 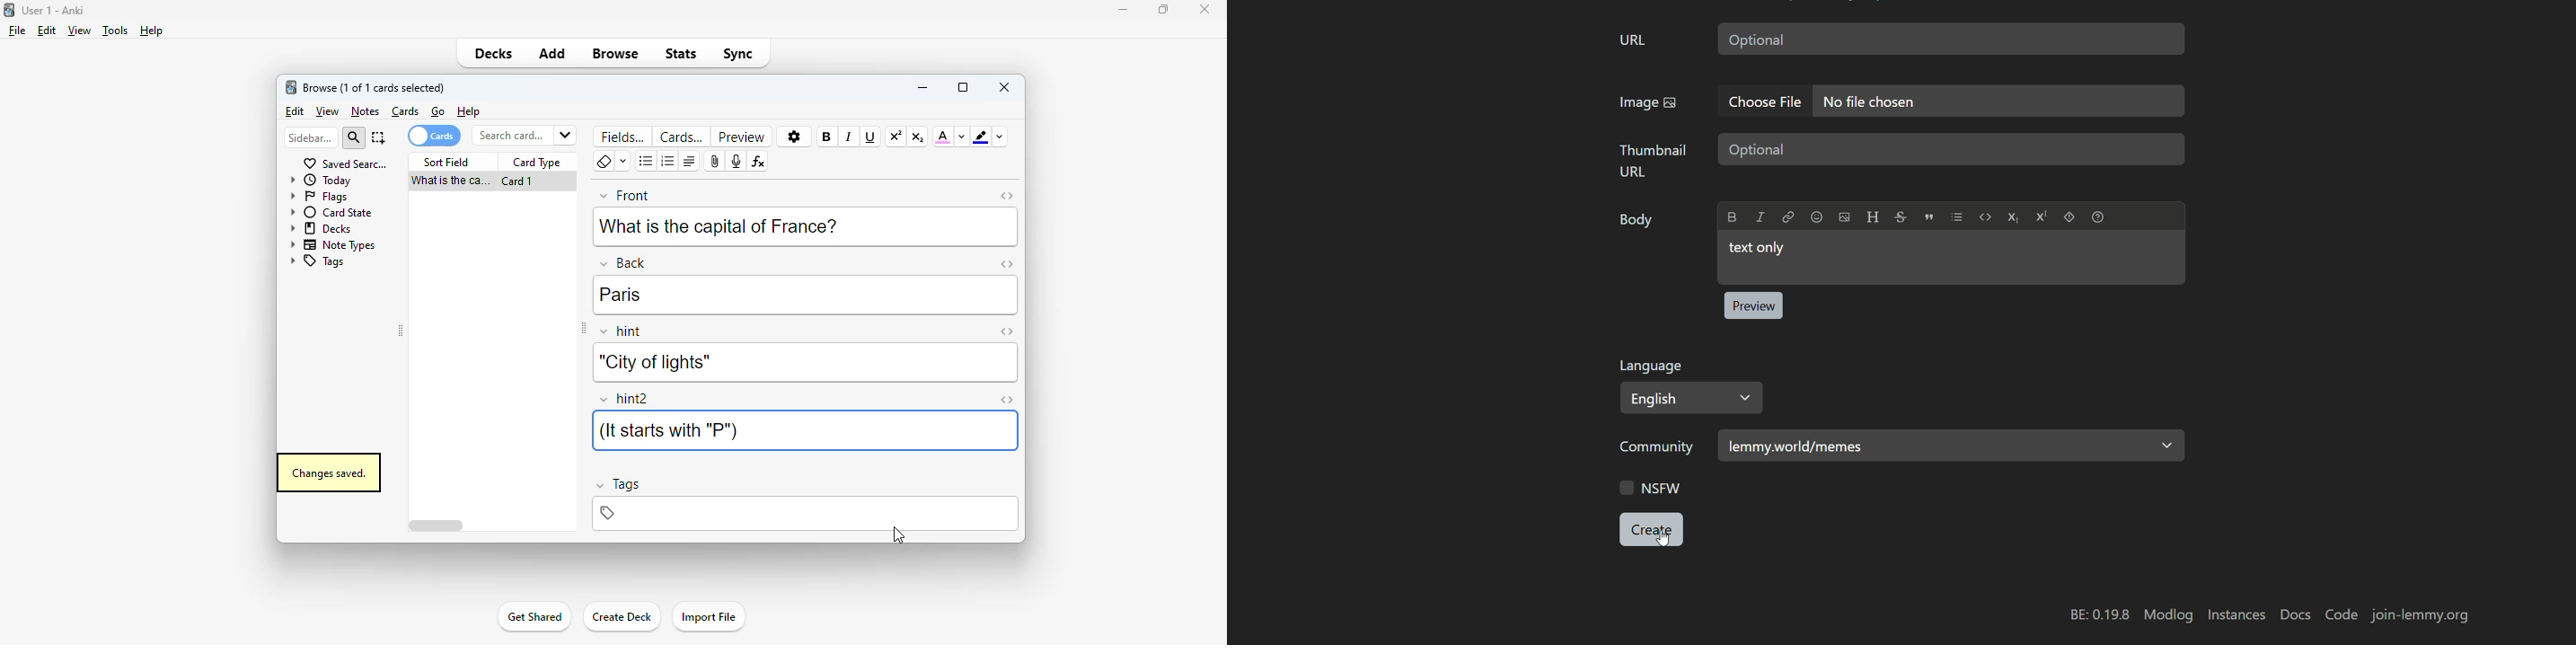 I want to click on Link, so click(x=1788, y=216).